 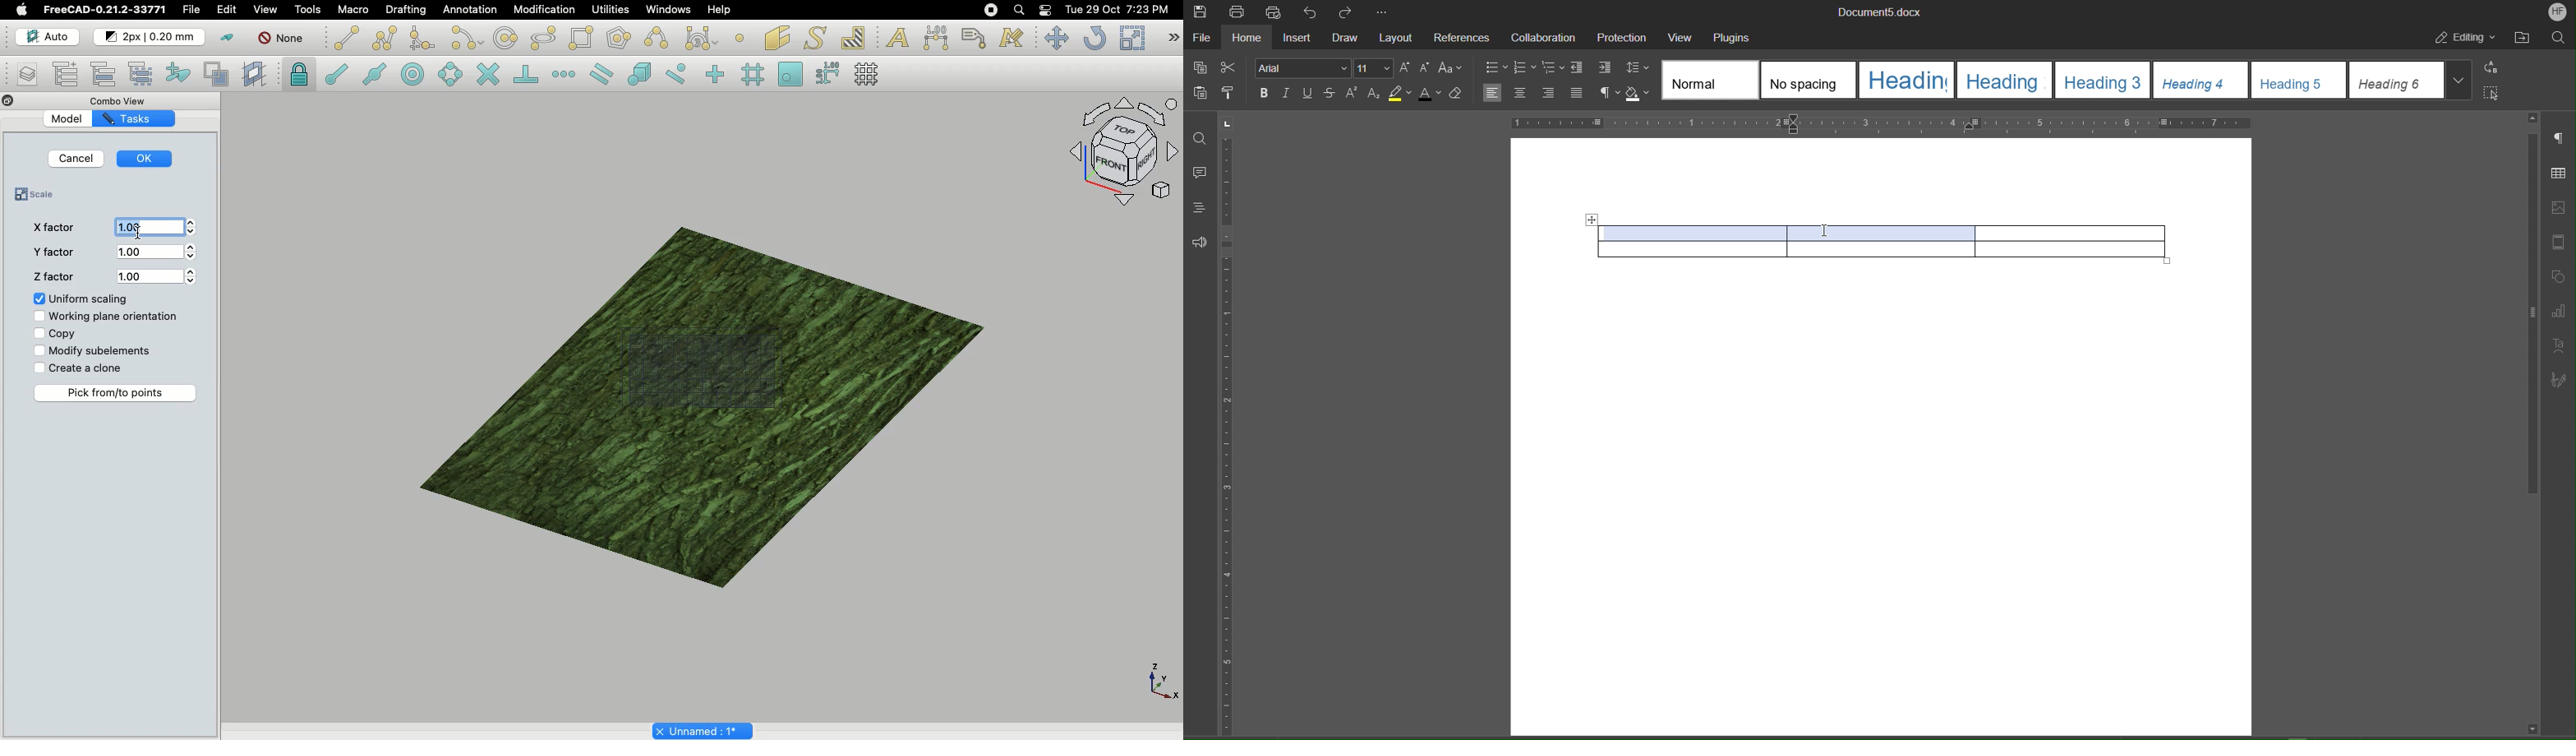 I want to click on Working plane orientation, so click(x=106, y=318).